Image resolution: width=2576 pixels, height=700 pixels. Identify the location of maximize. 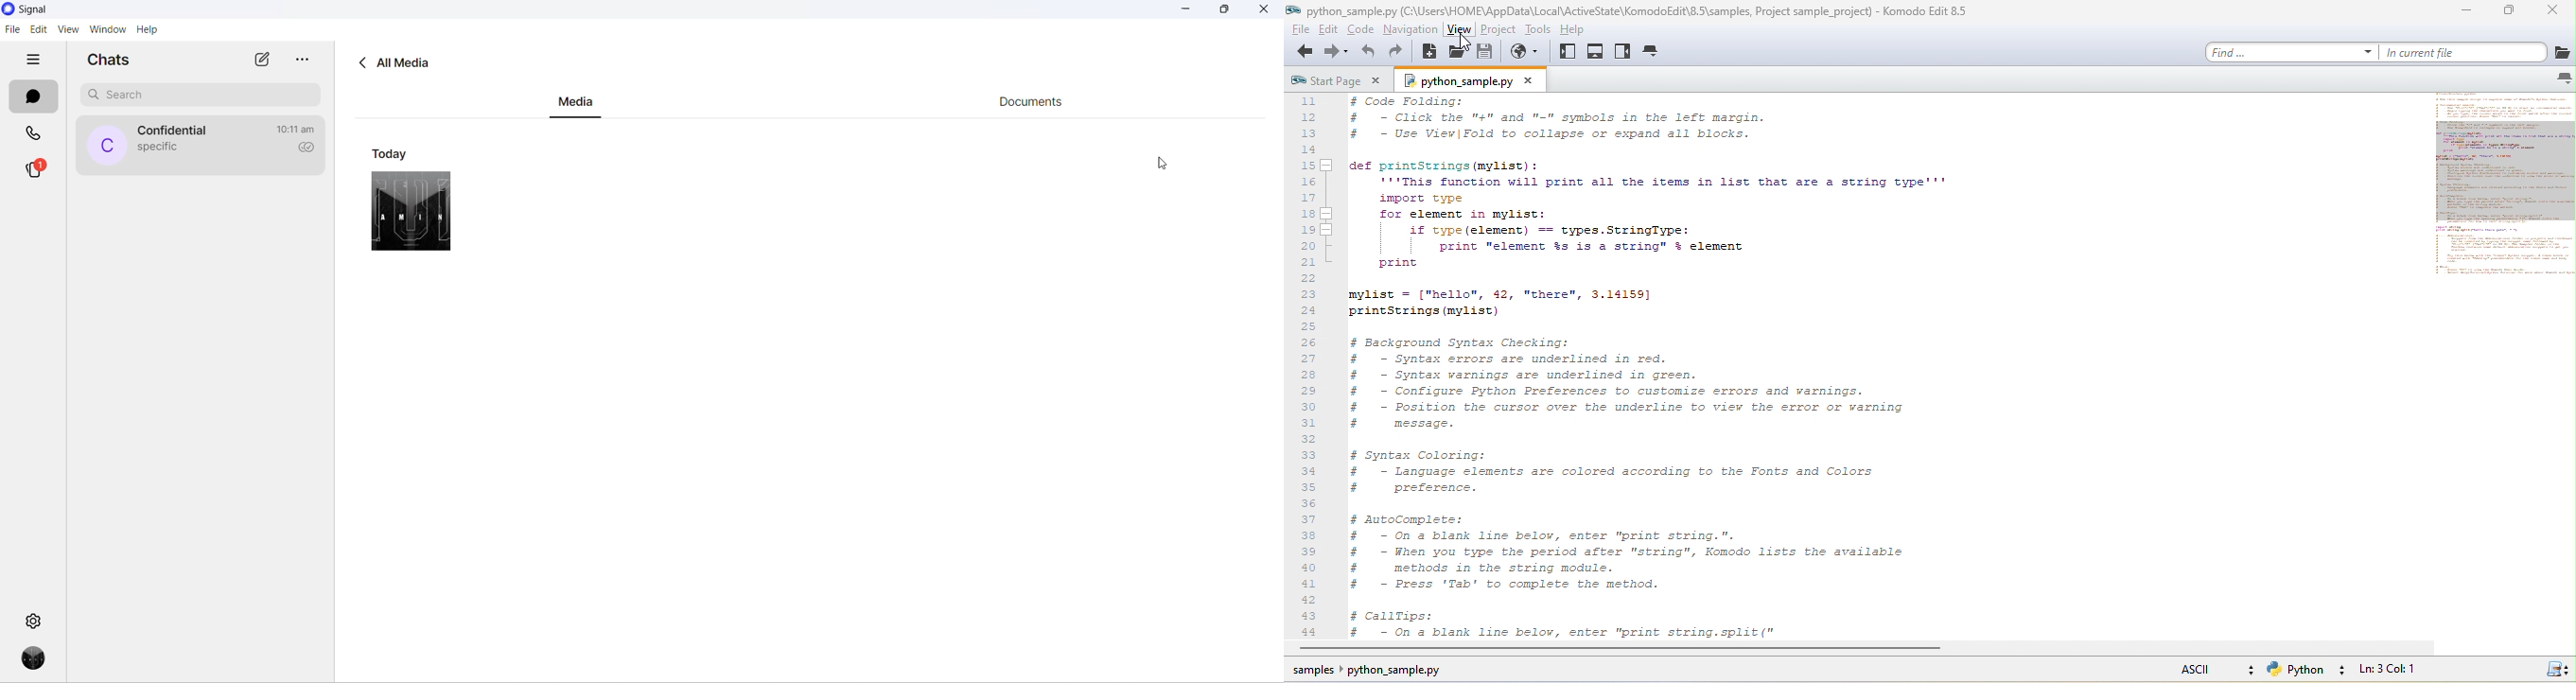
(2503, 14).